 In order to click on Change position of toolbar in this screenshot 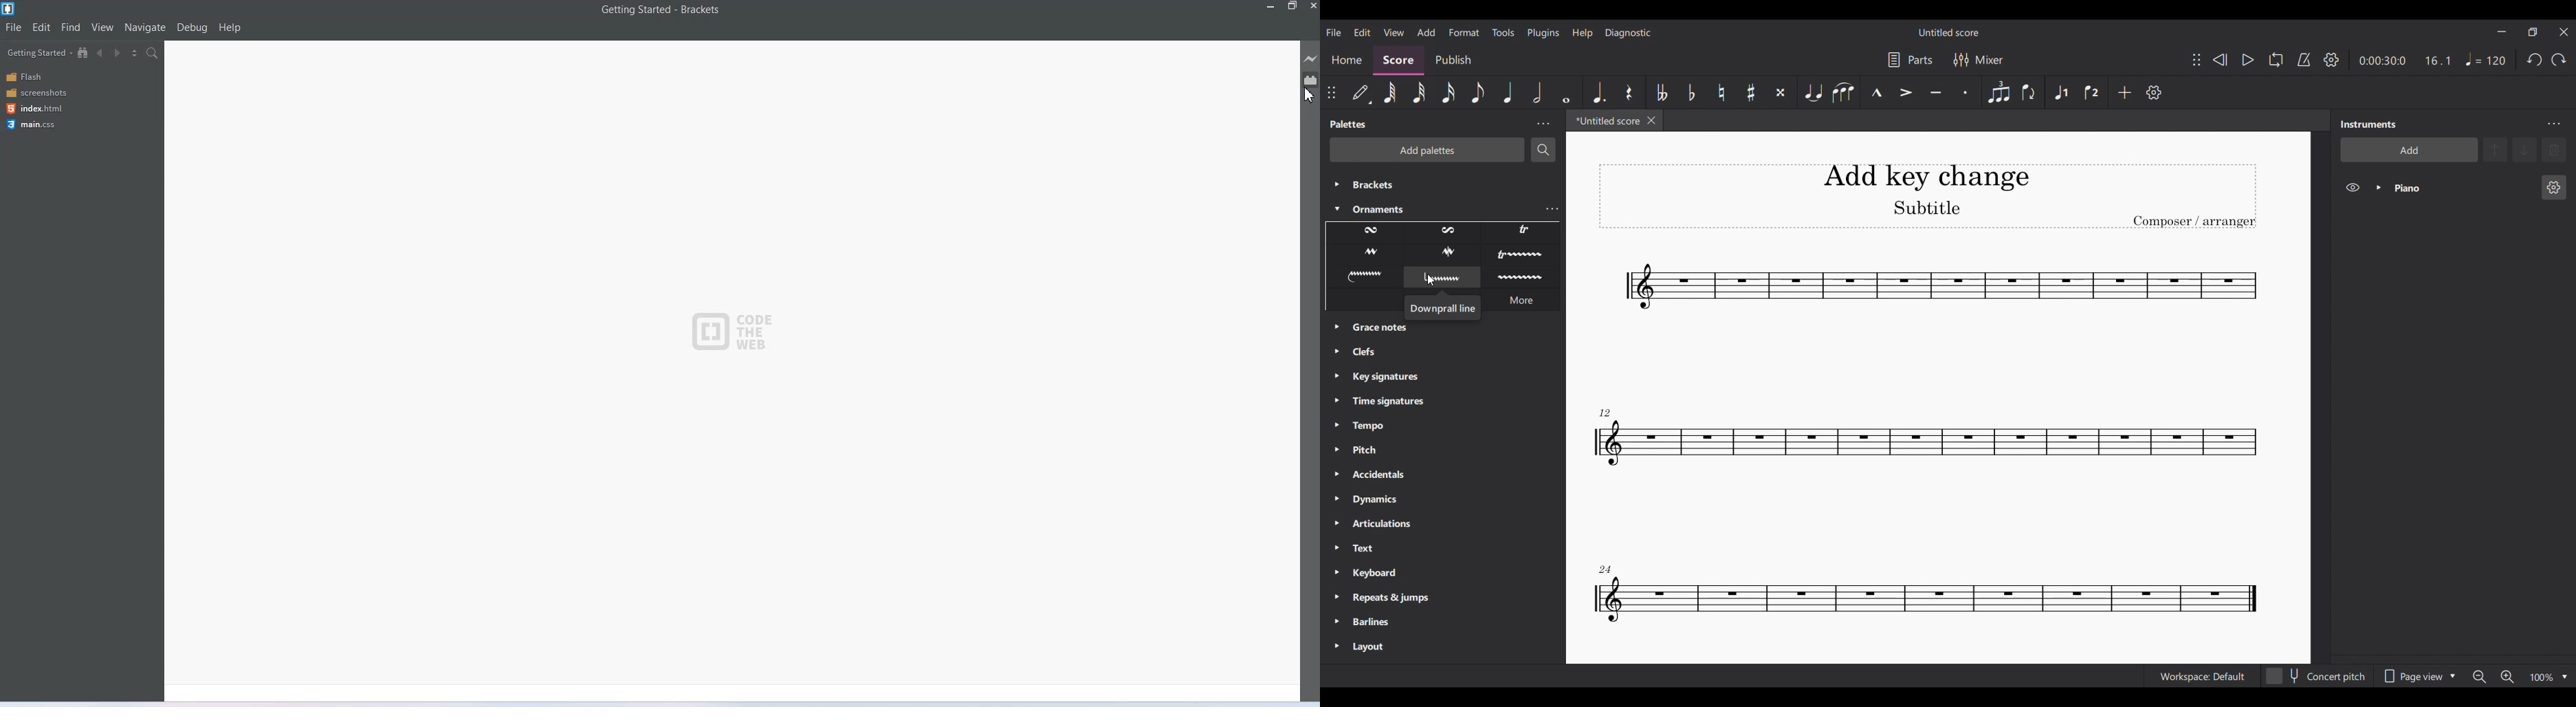, I will do `click(1331, 93)`.